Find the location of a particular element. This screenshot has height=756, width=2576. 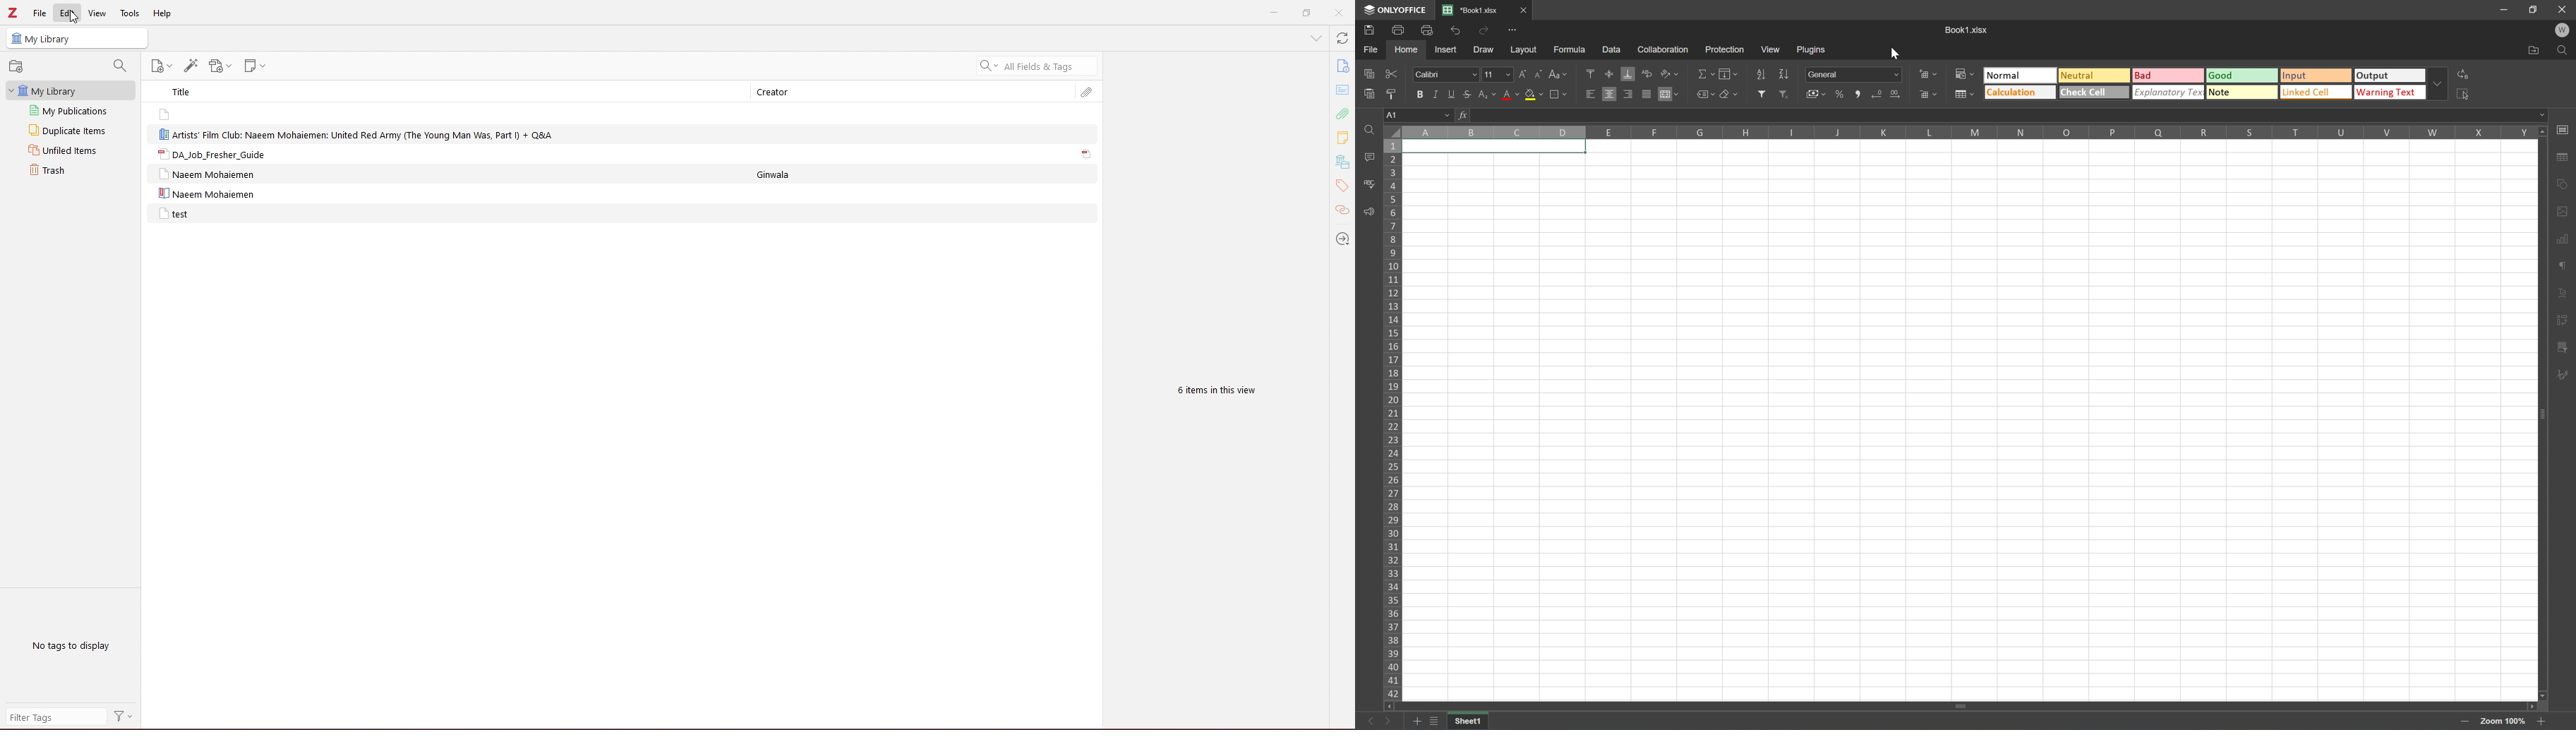

Naeem Mohaiemen is located at coordinates (211, 174).